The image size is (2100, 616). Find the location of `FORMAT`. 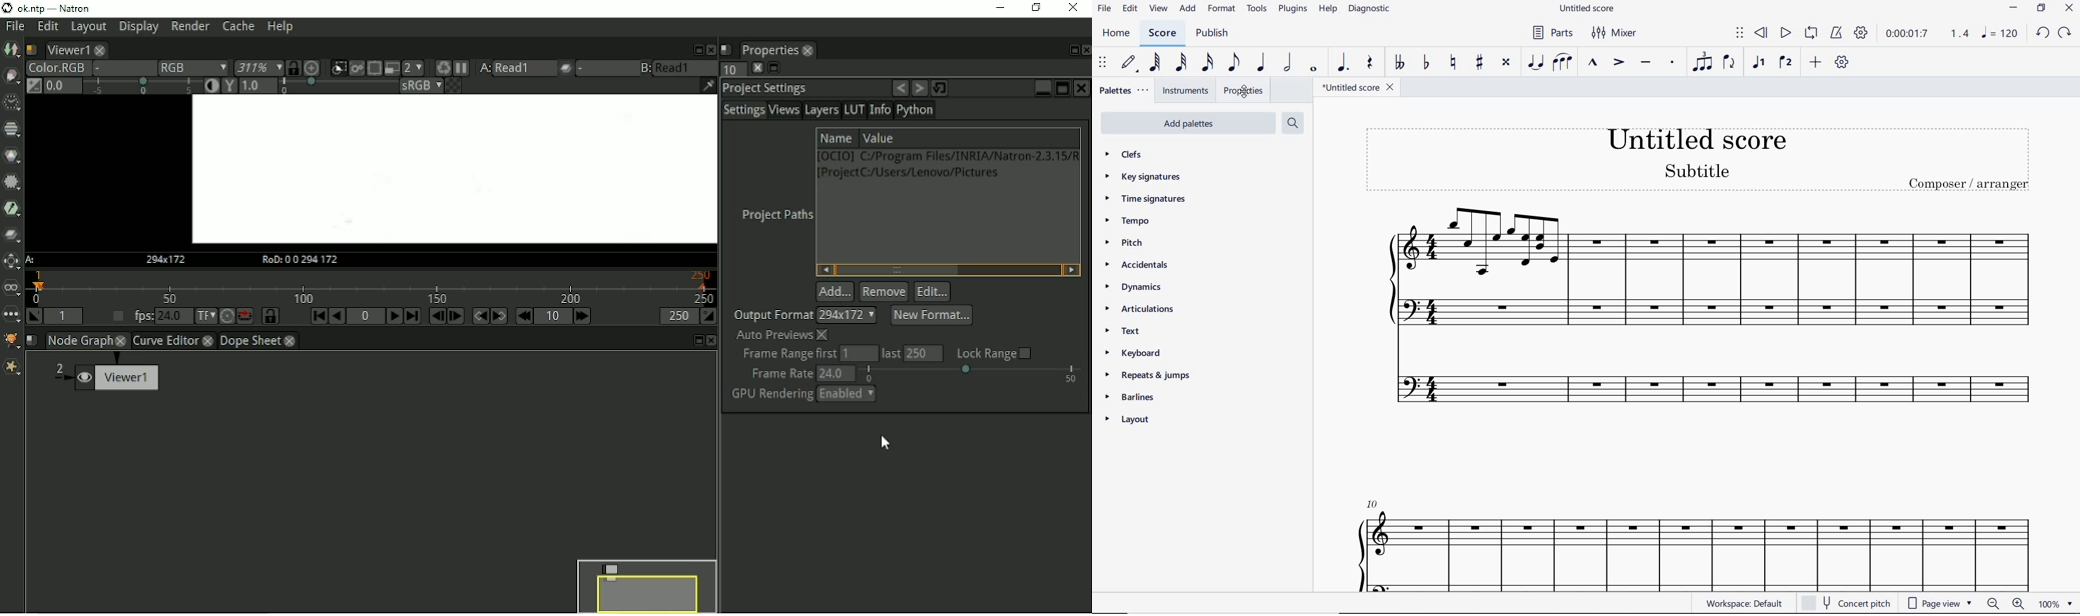

FORMAT is located at coordinates (1223, 9).